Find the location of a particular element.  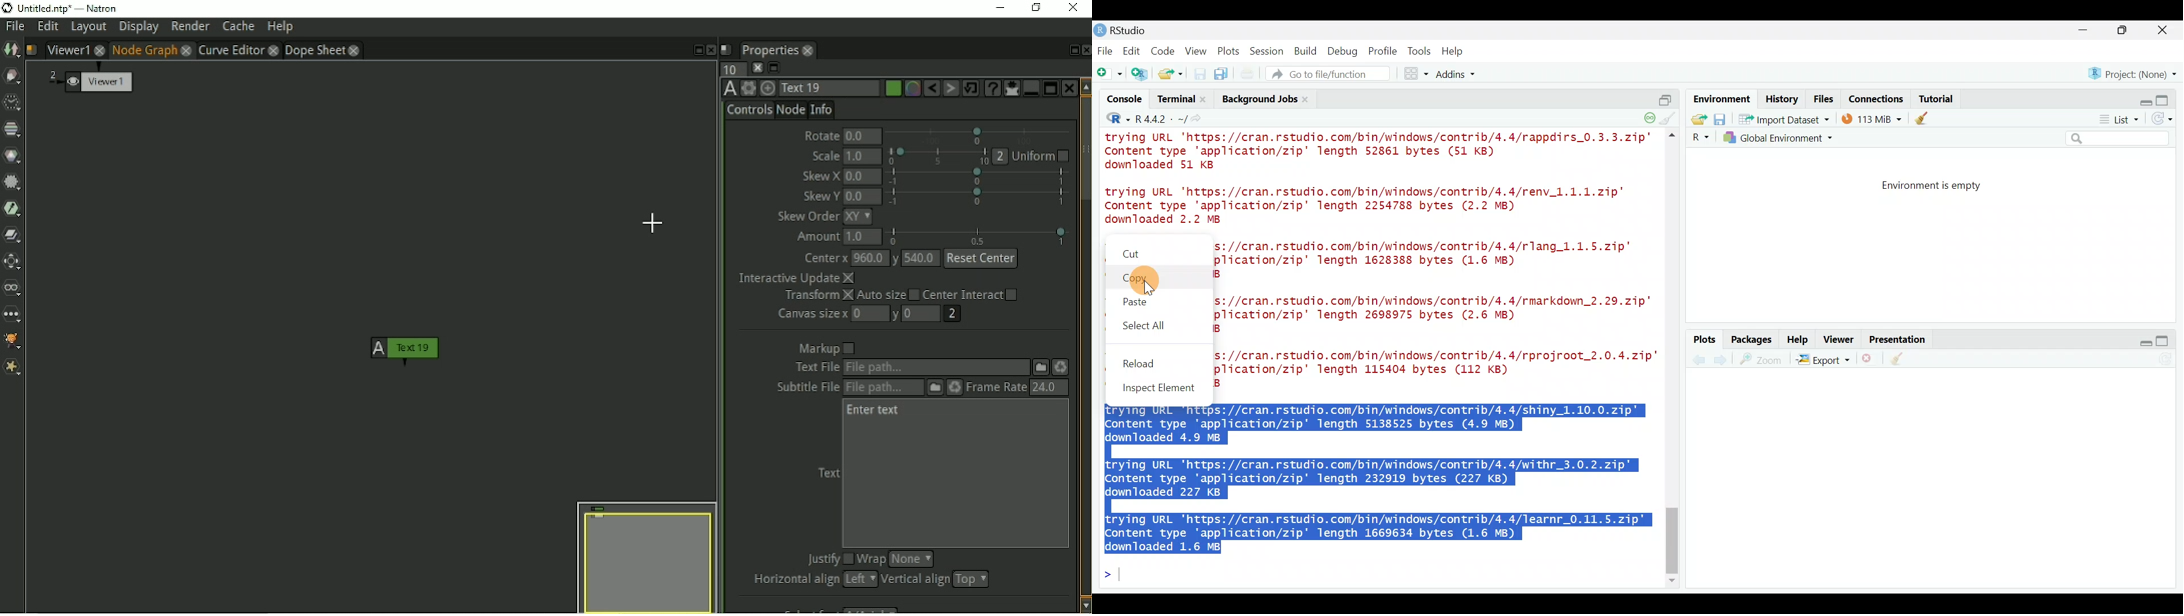

Profile is located at coordinates (1383, 50).